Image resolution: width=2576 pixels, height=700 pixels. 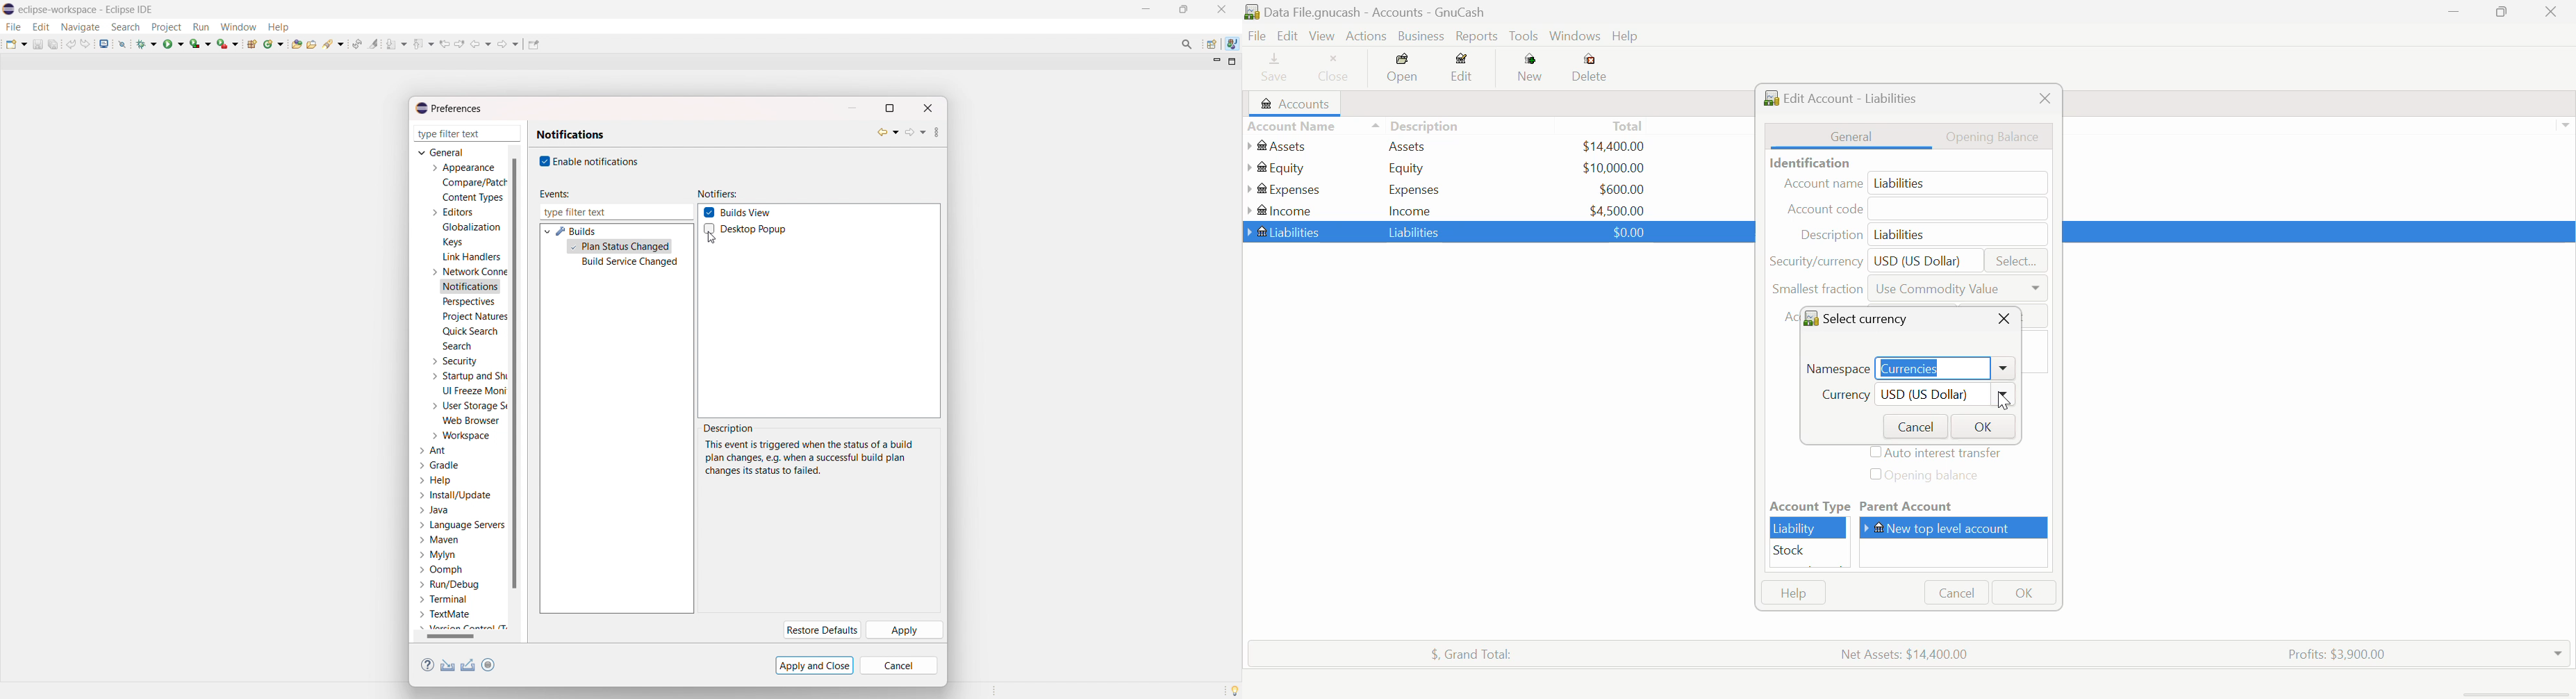 I want to click on Edit Account - Liabilities, so click(x=1846, y=97).